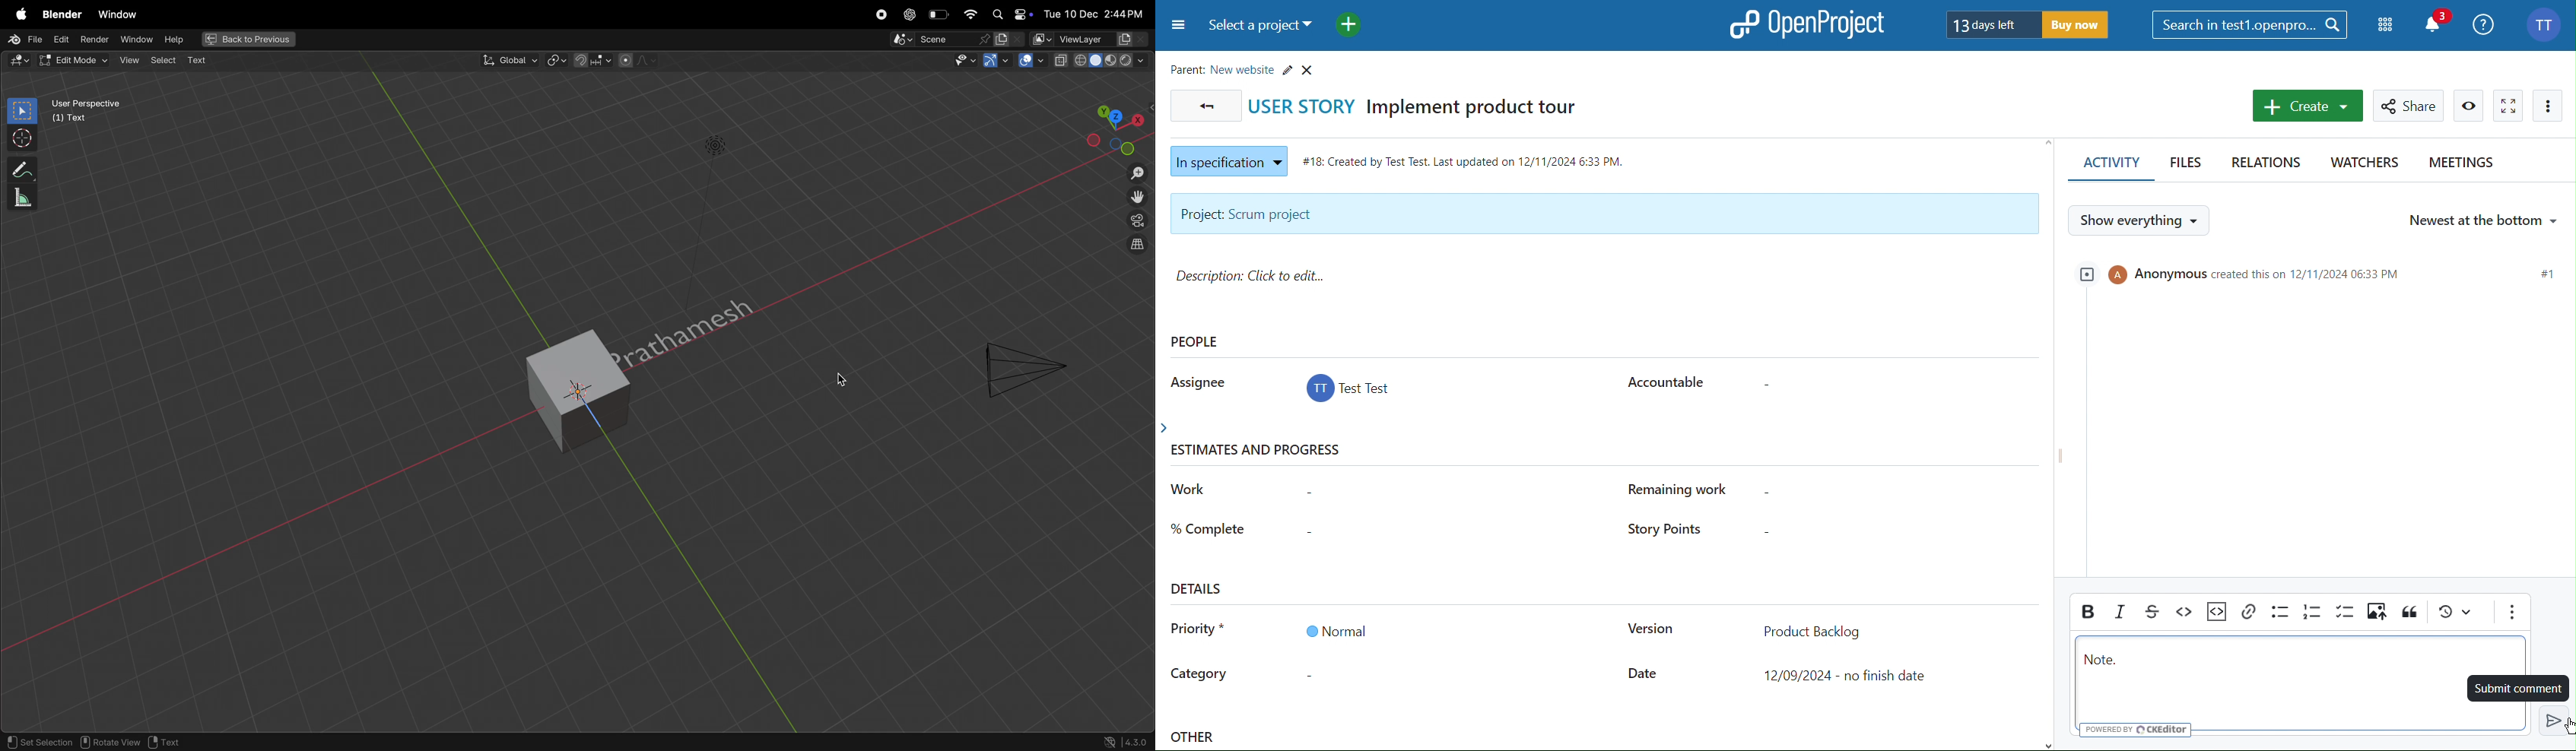 The width and height of the screenshot is (2576, 756). I want to click on Work, so click(1190, 490).